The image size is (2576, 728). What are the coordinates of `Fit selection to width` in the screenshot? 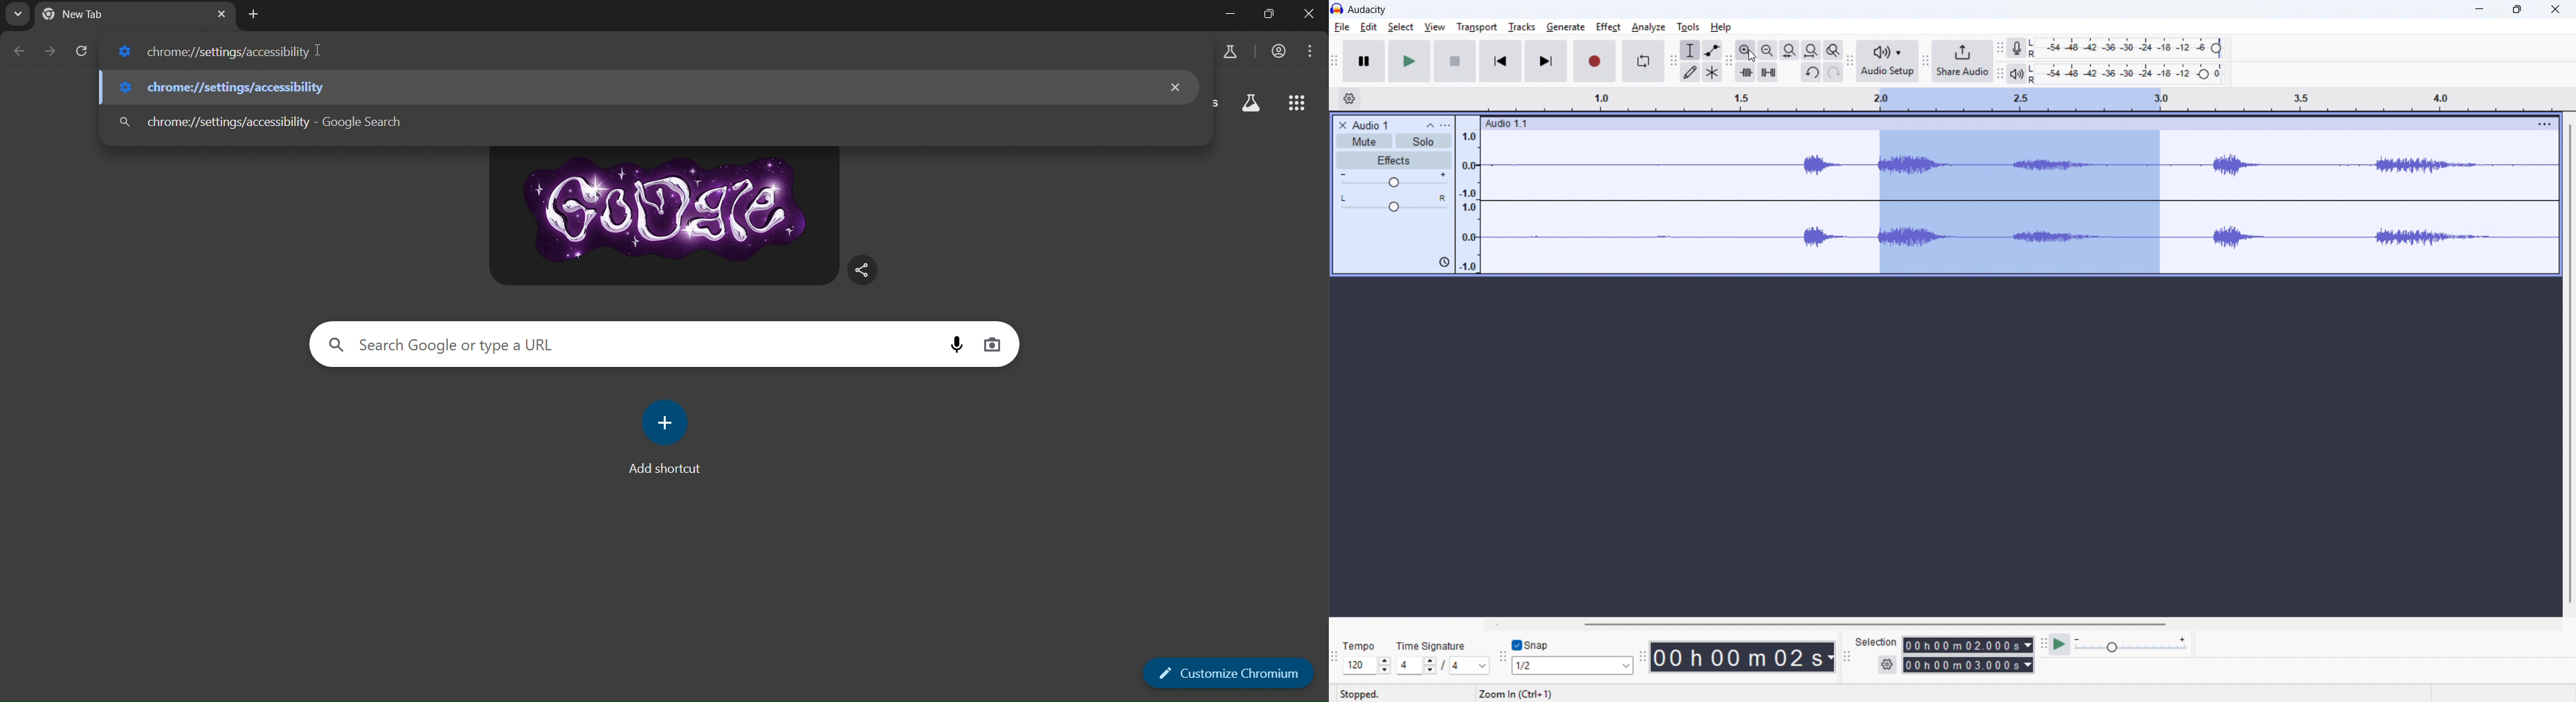 It's located at (1789, 51).